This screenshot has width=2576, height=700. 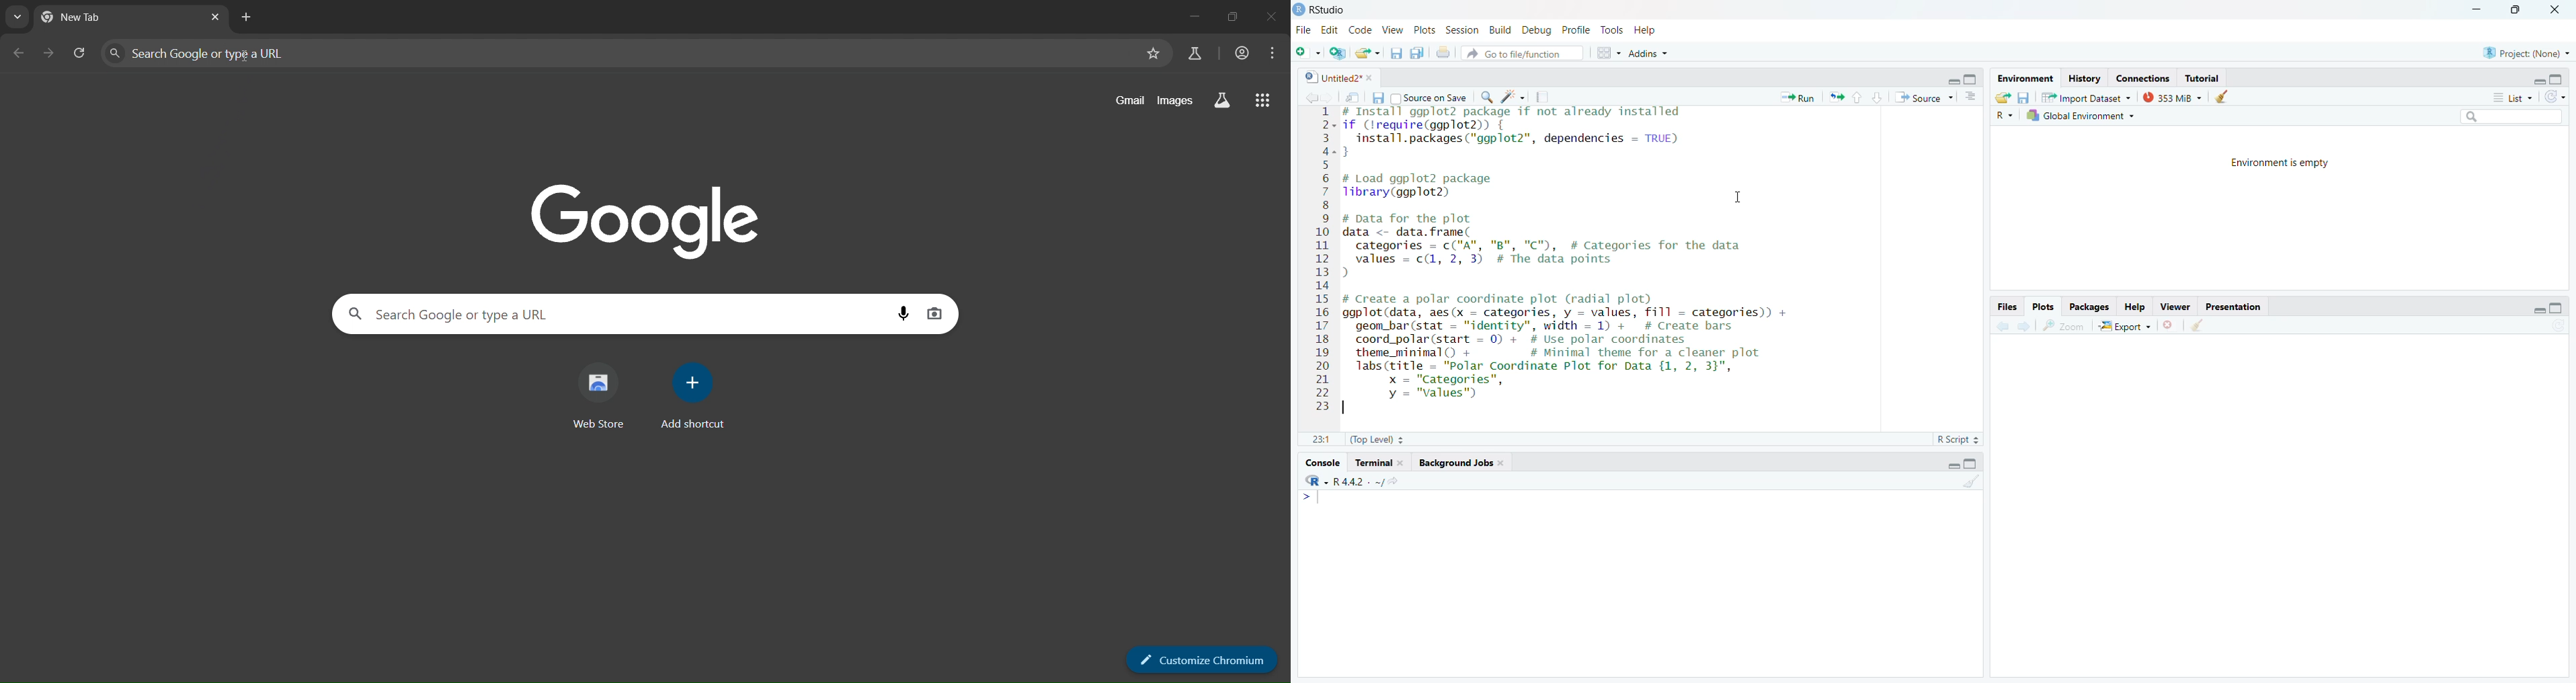 I want to click on hide console, so click(x=2558, y=78).